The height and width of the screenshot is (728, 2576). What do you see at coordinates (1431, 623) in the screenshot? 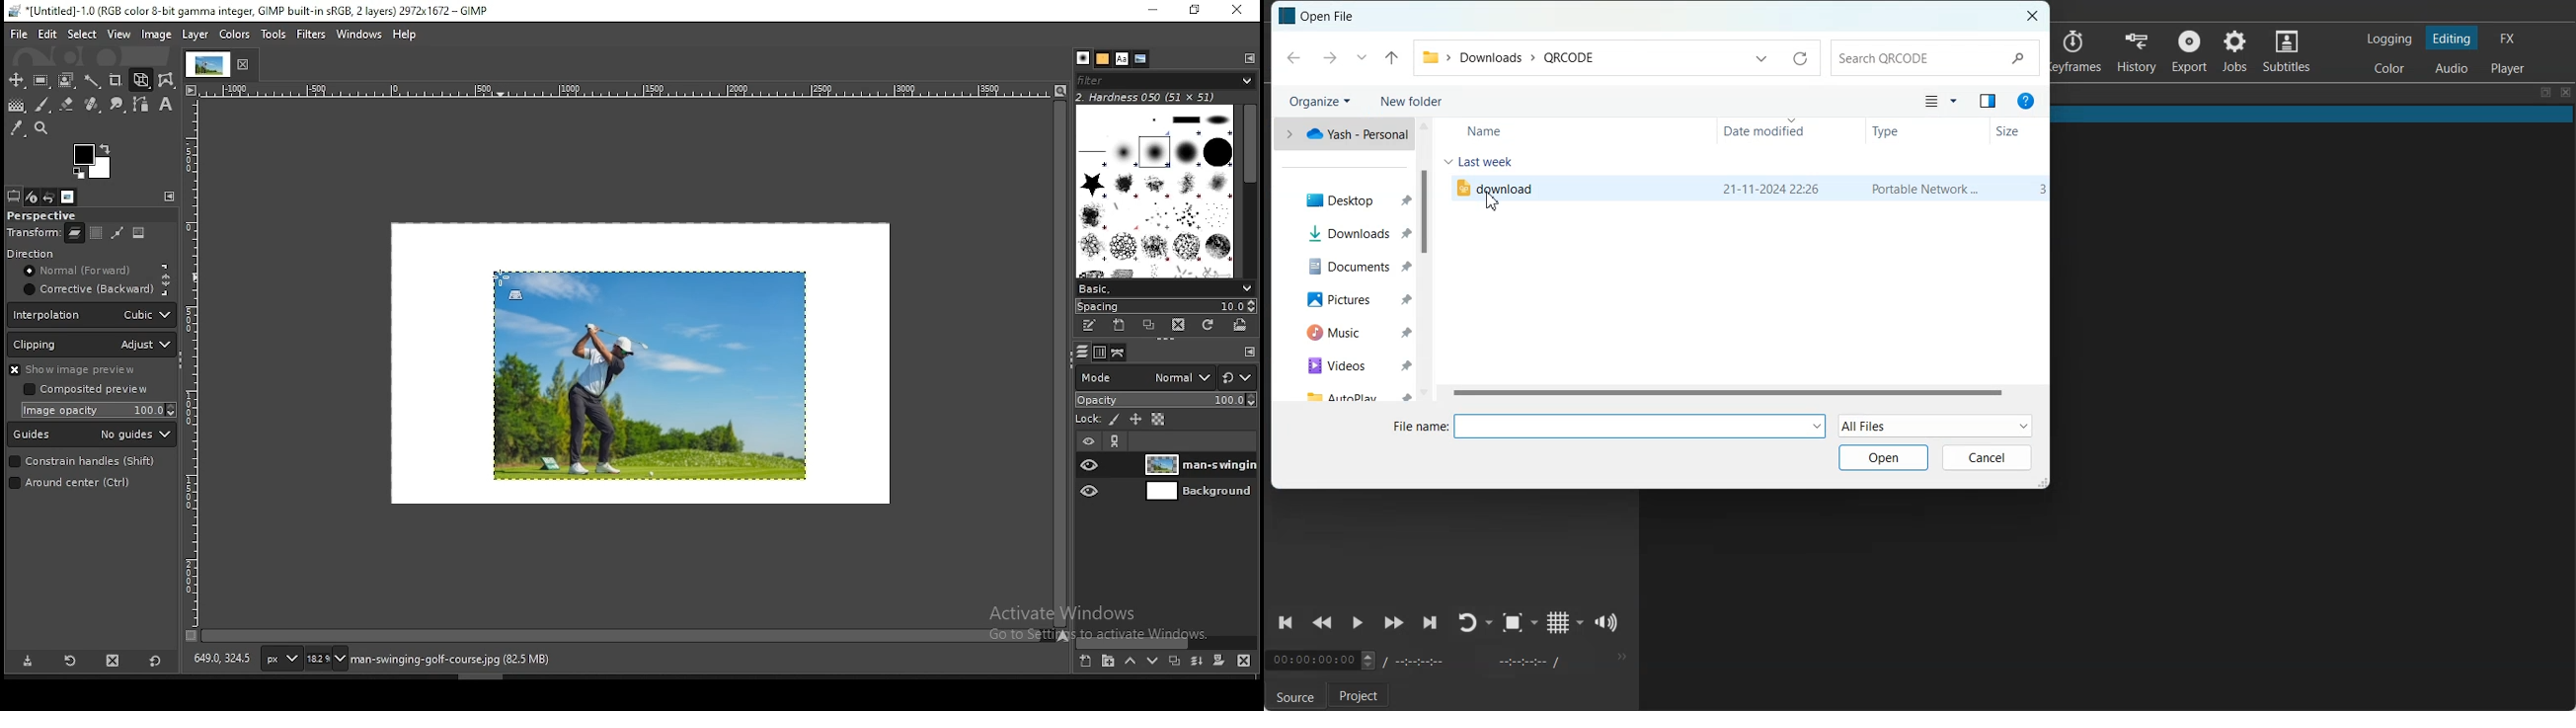
I see `Skip to next point` at bounding box center [1431, 623].